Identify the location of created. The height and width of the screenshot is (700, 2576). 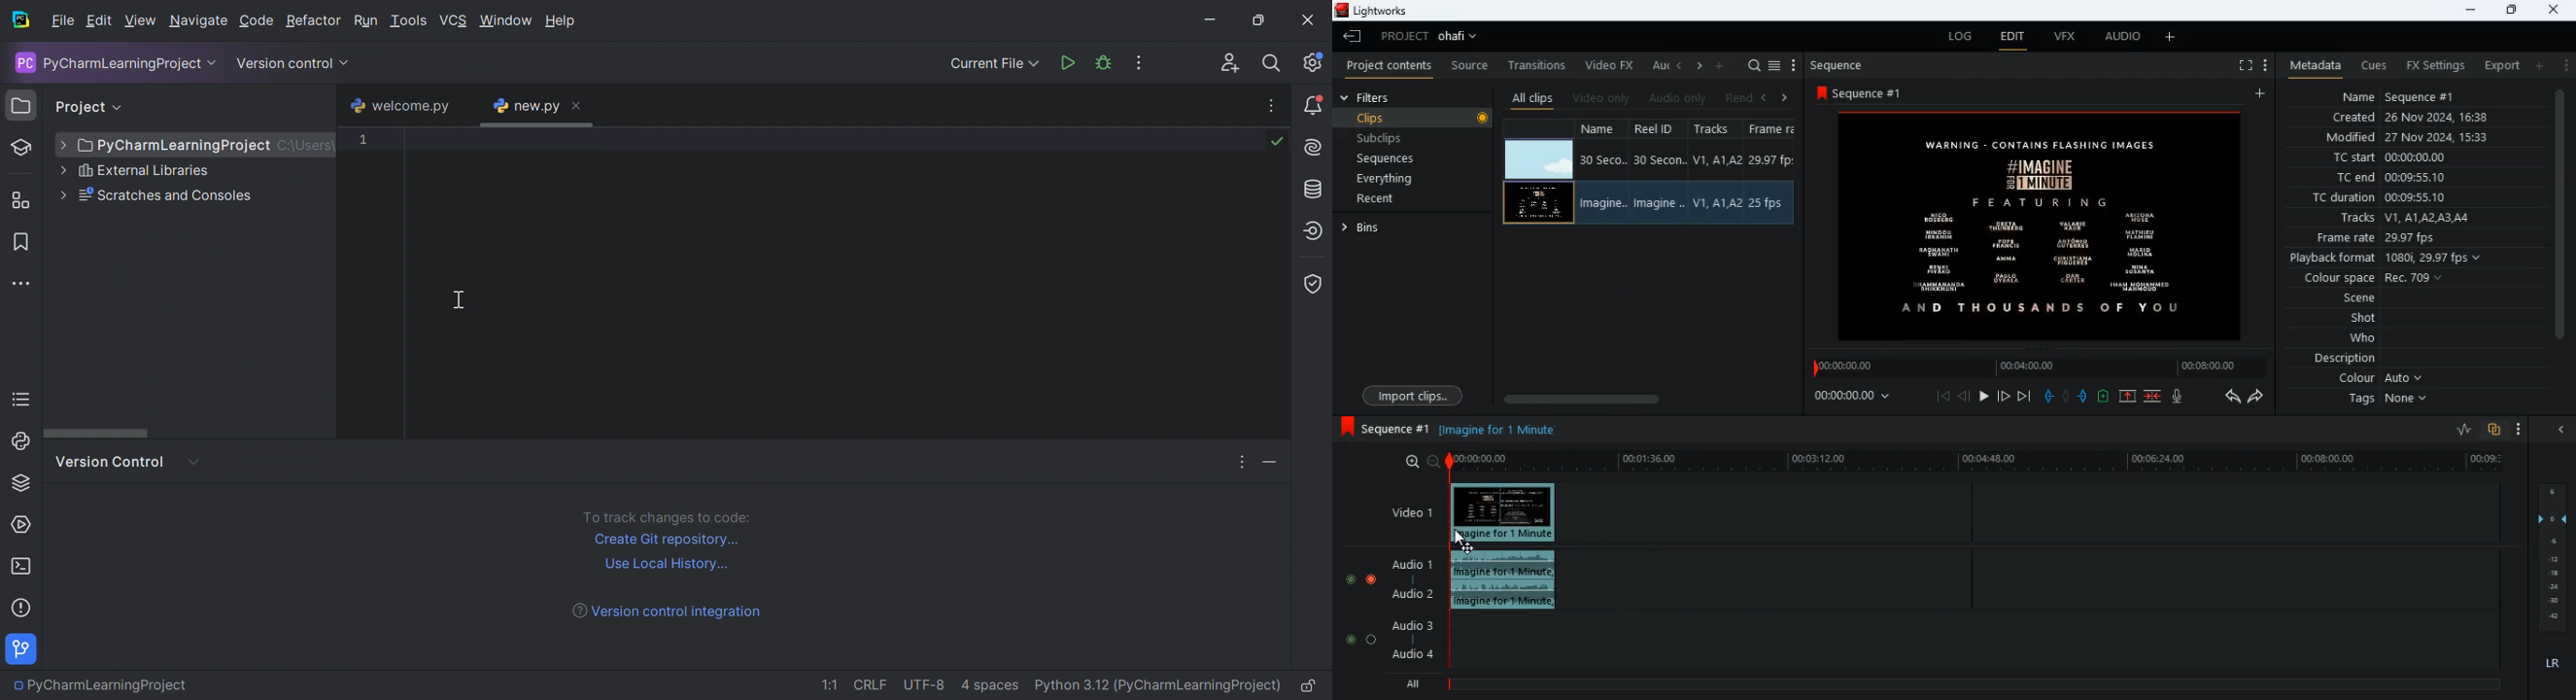
(2420, 119).